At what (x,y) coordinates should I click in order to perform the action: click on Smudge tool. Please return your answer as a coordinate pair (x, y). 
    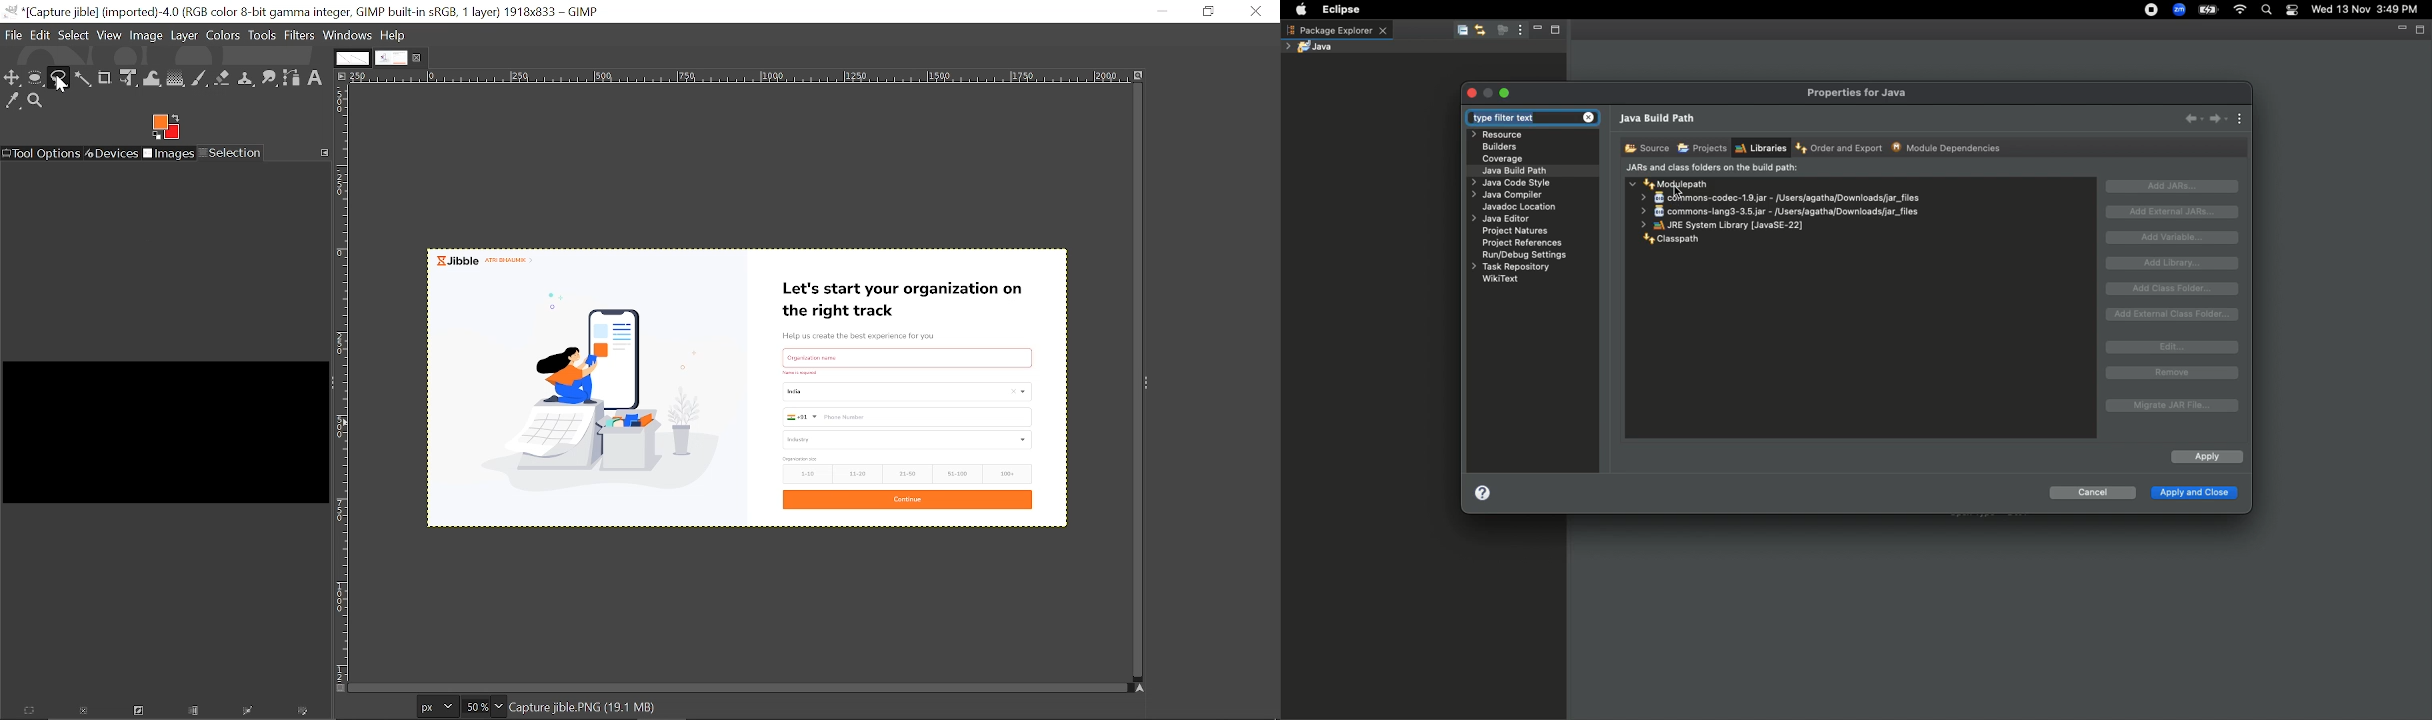
    Looking at the image, I should click on (270, 77).